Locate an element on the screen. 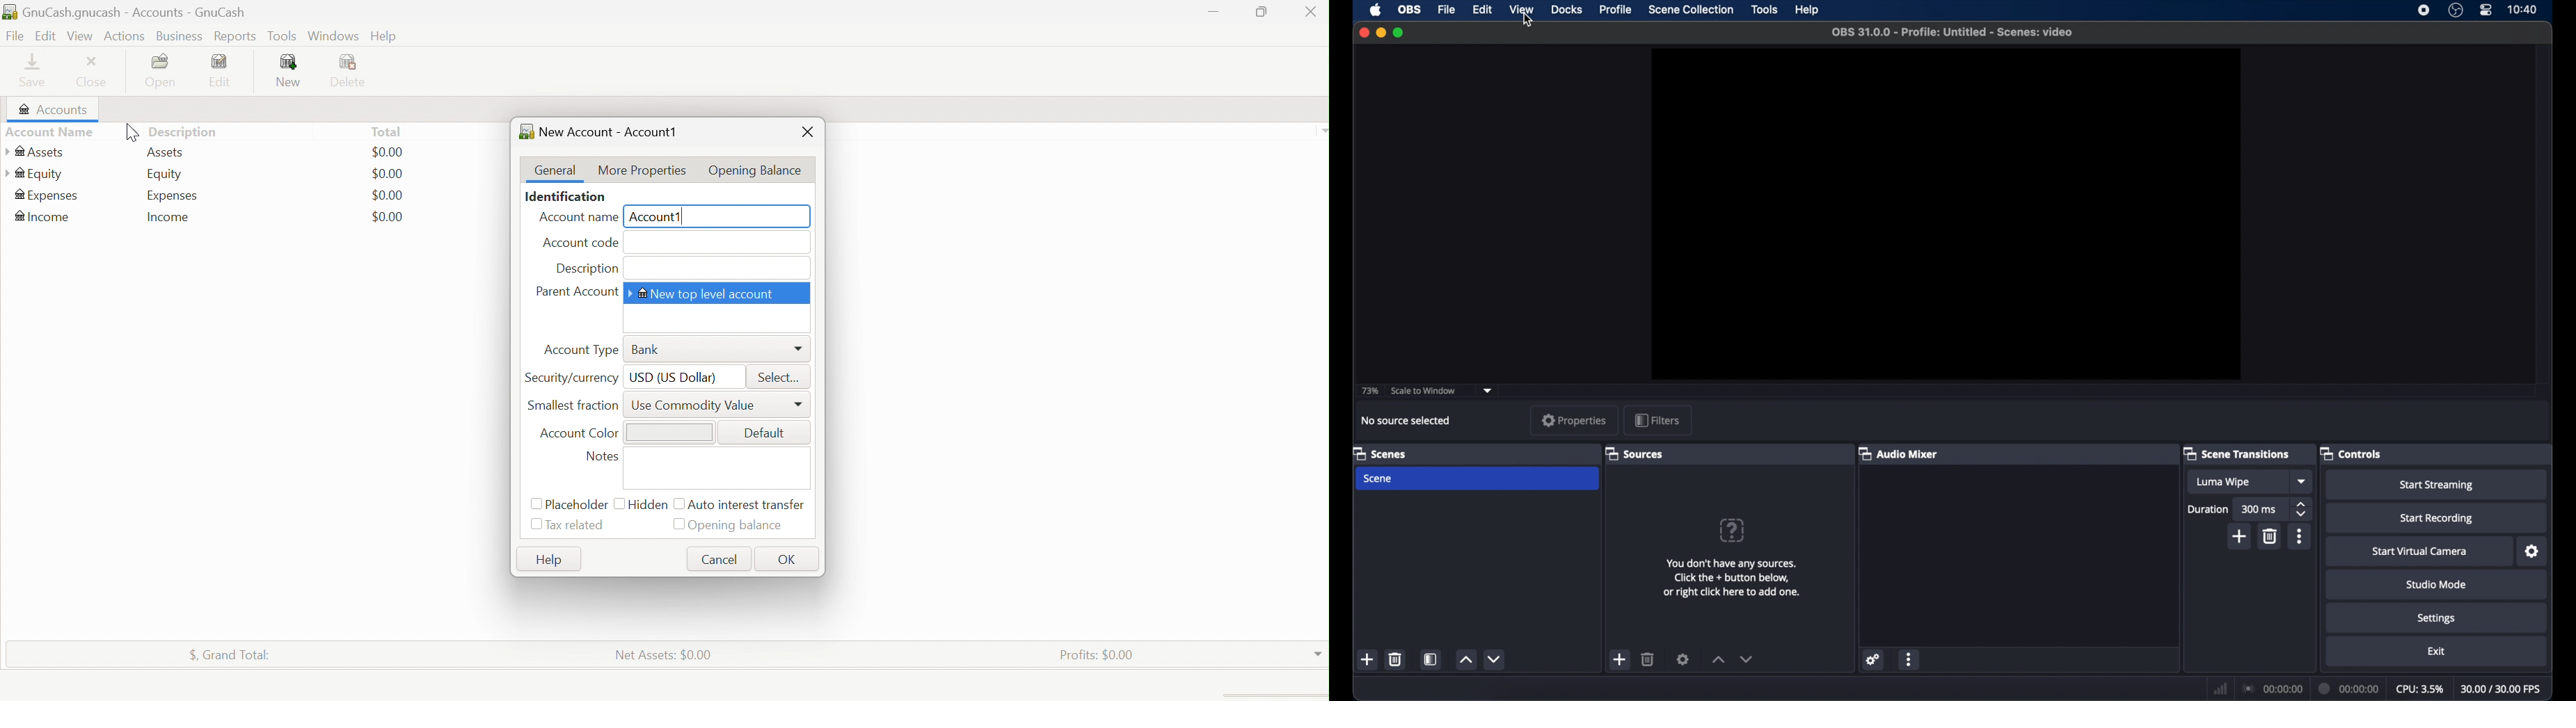 This screenshot has width=2576, height=728. edit is located at coordinates (1482, 10).